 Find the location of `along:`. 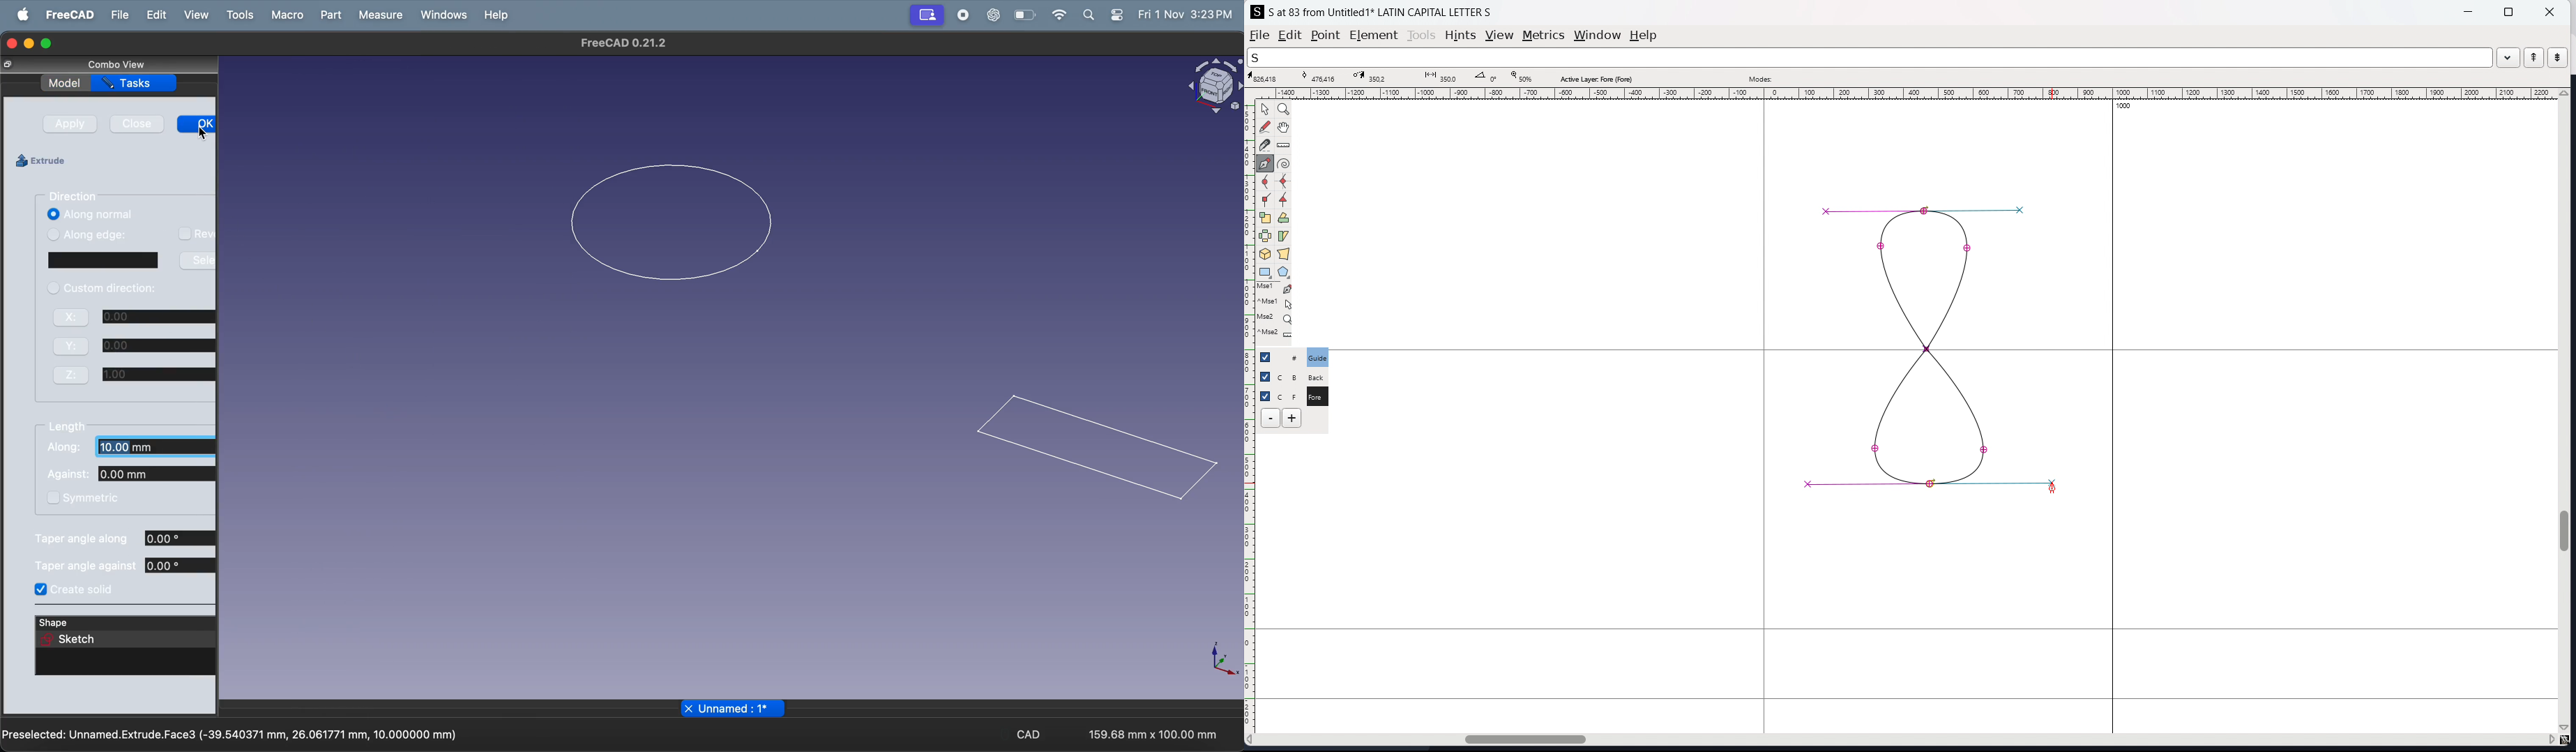

along: is located at coordinates (62, 447).